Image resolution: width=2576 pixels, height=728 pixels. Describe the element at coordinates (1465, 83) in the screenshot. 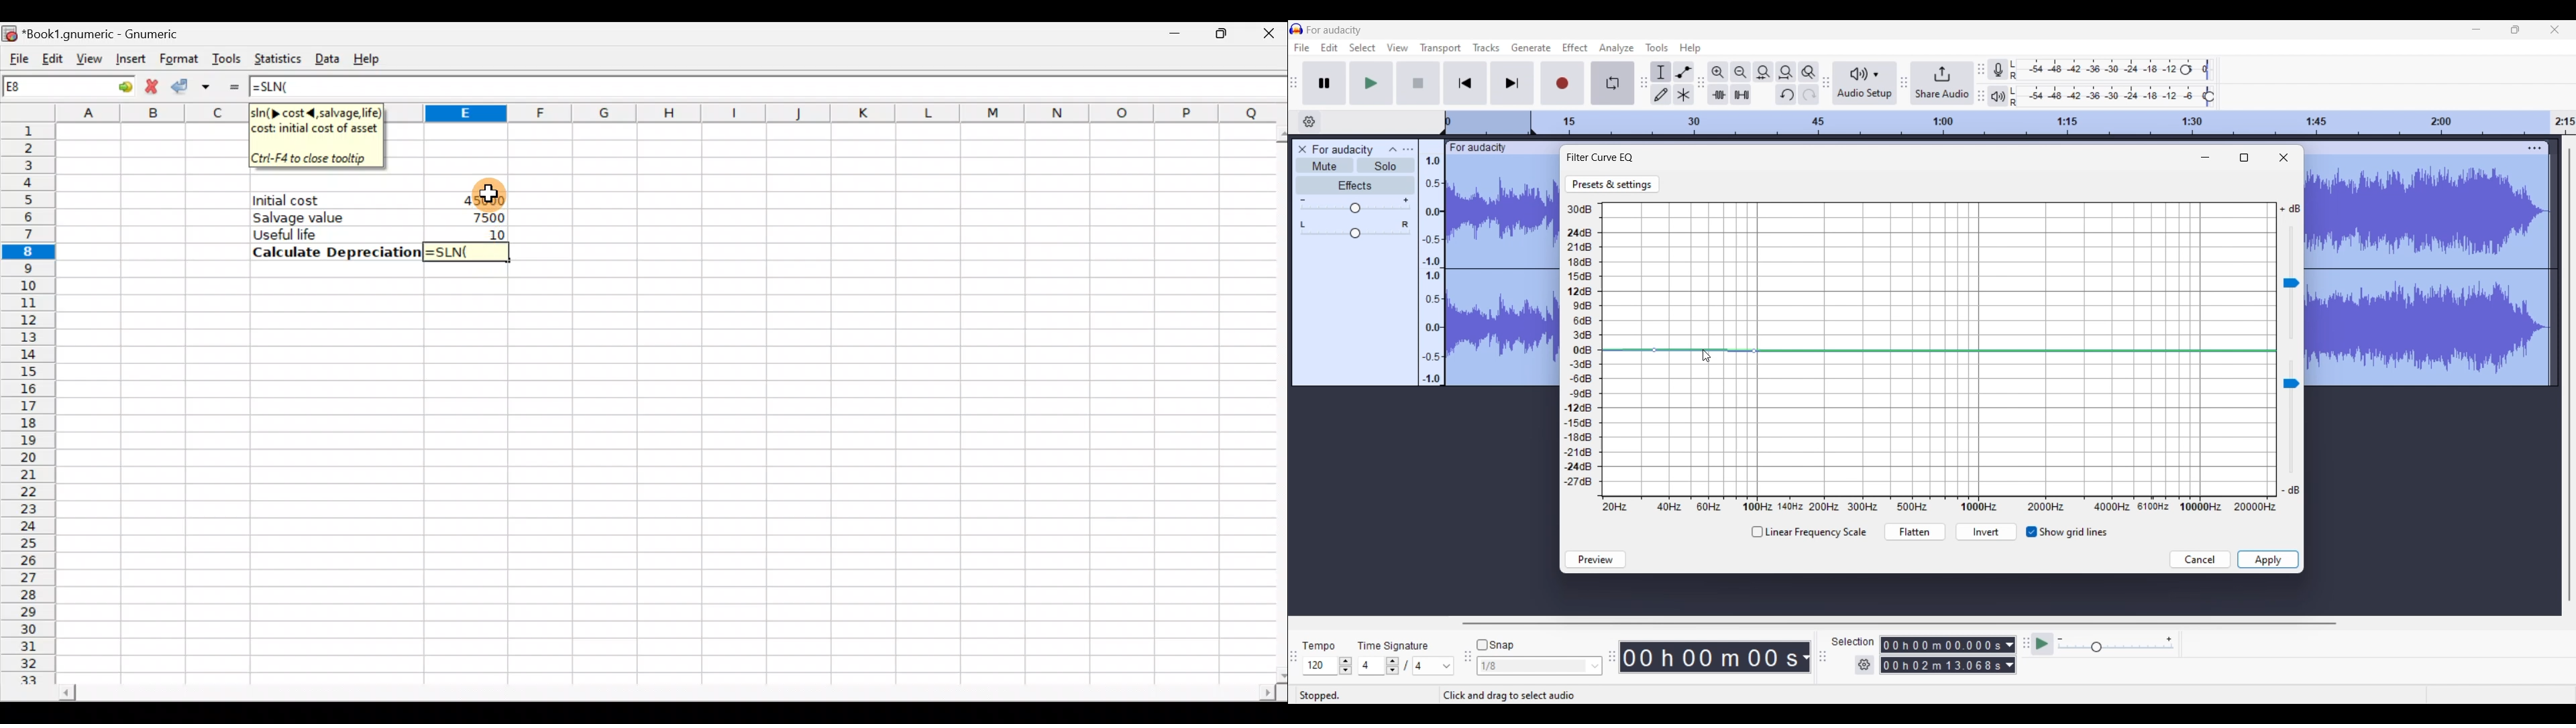

I see `Skip/Select to start` at that location.